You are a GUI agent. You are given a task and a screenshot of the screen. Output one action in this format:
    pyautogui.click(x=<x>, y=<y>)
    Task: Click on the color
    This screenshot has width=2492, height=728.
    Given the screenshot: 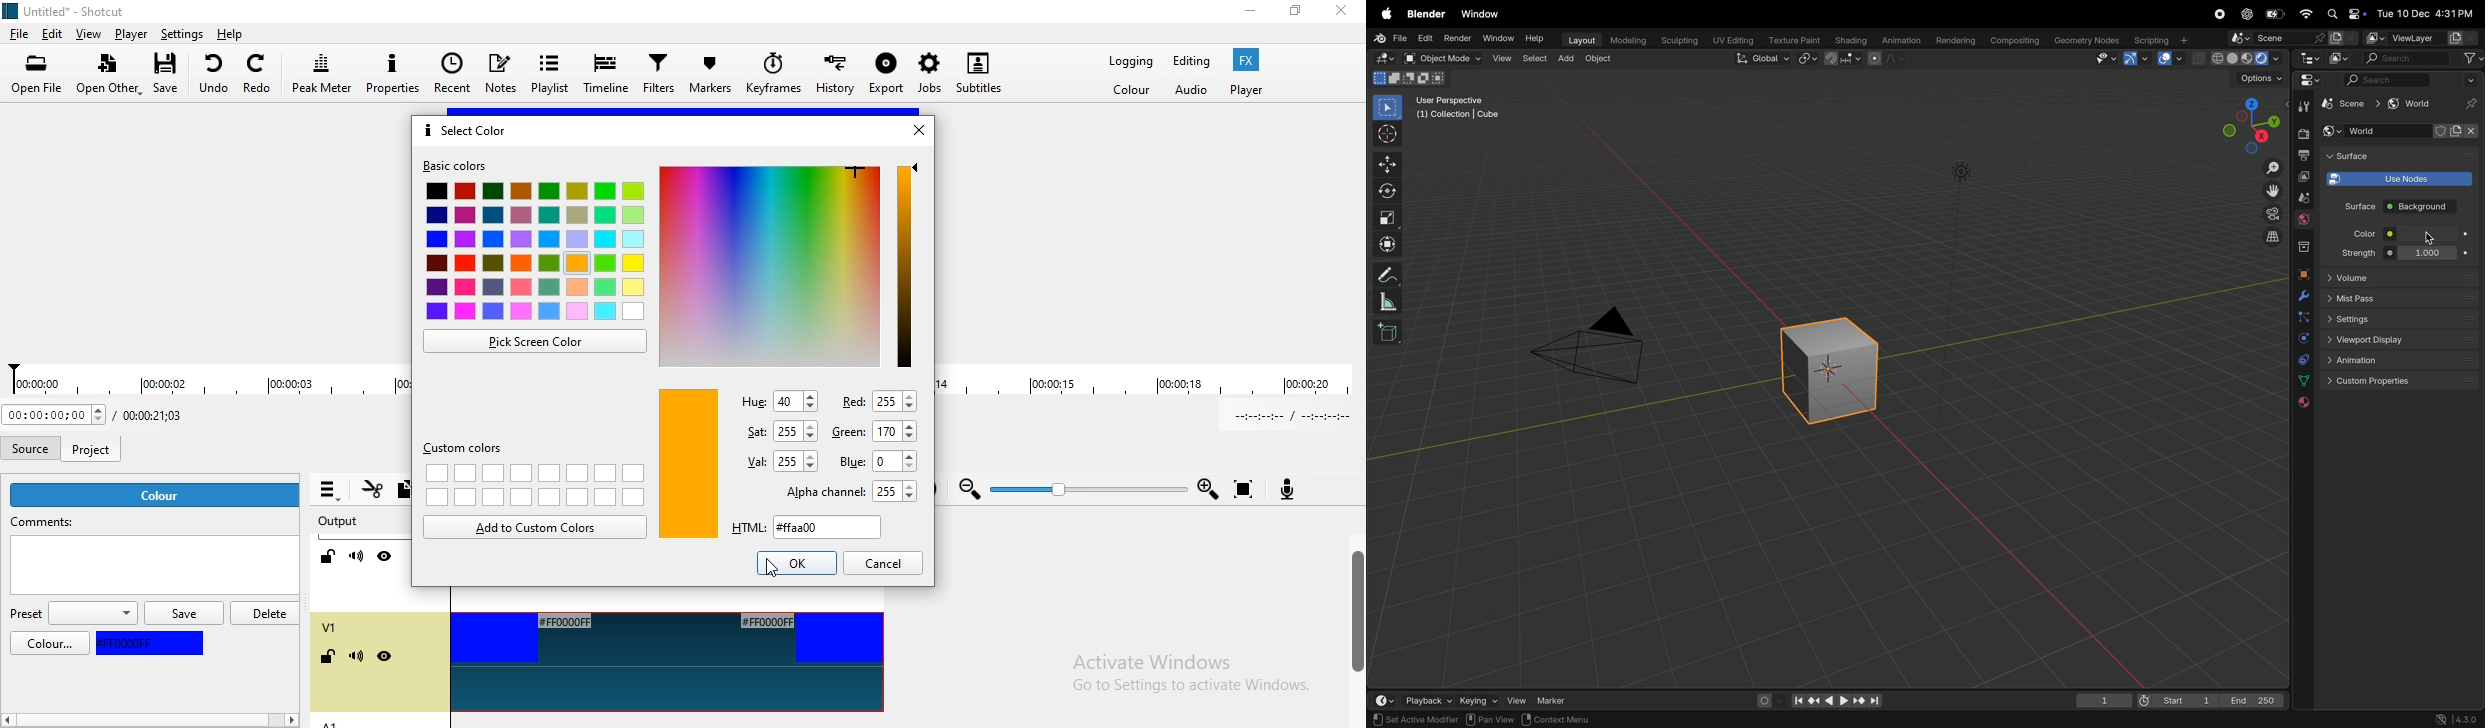 What is the action you would take?
    pyautogui.click(x=51, y=645)
    